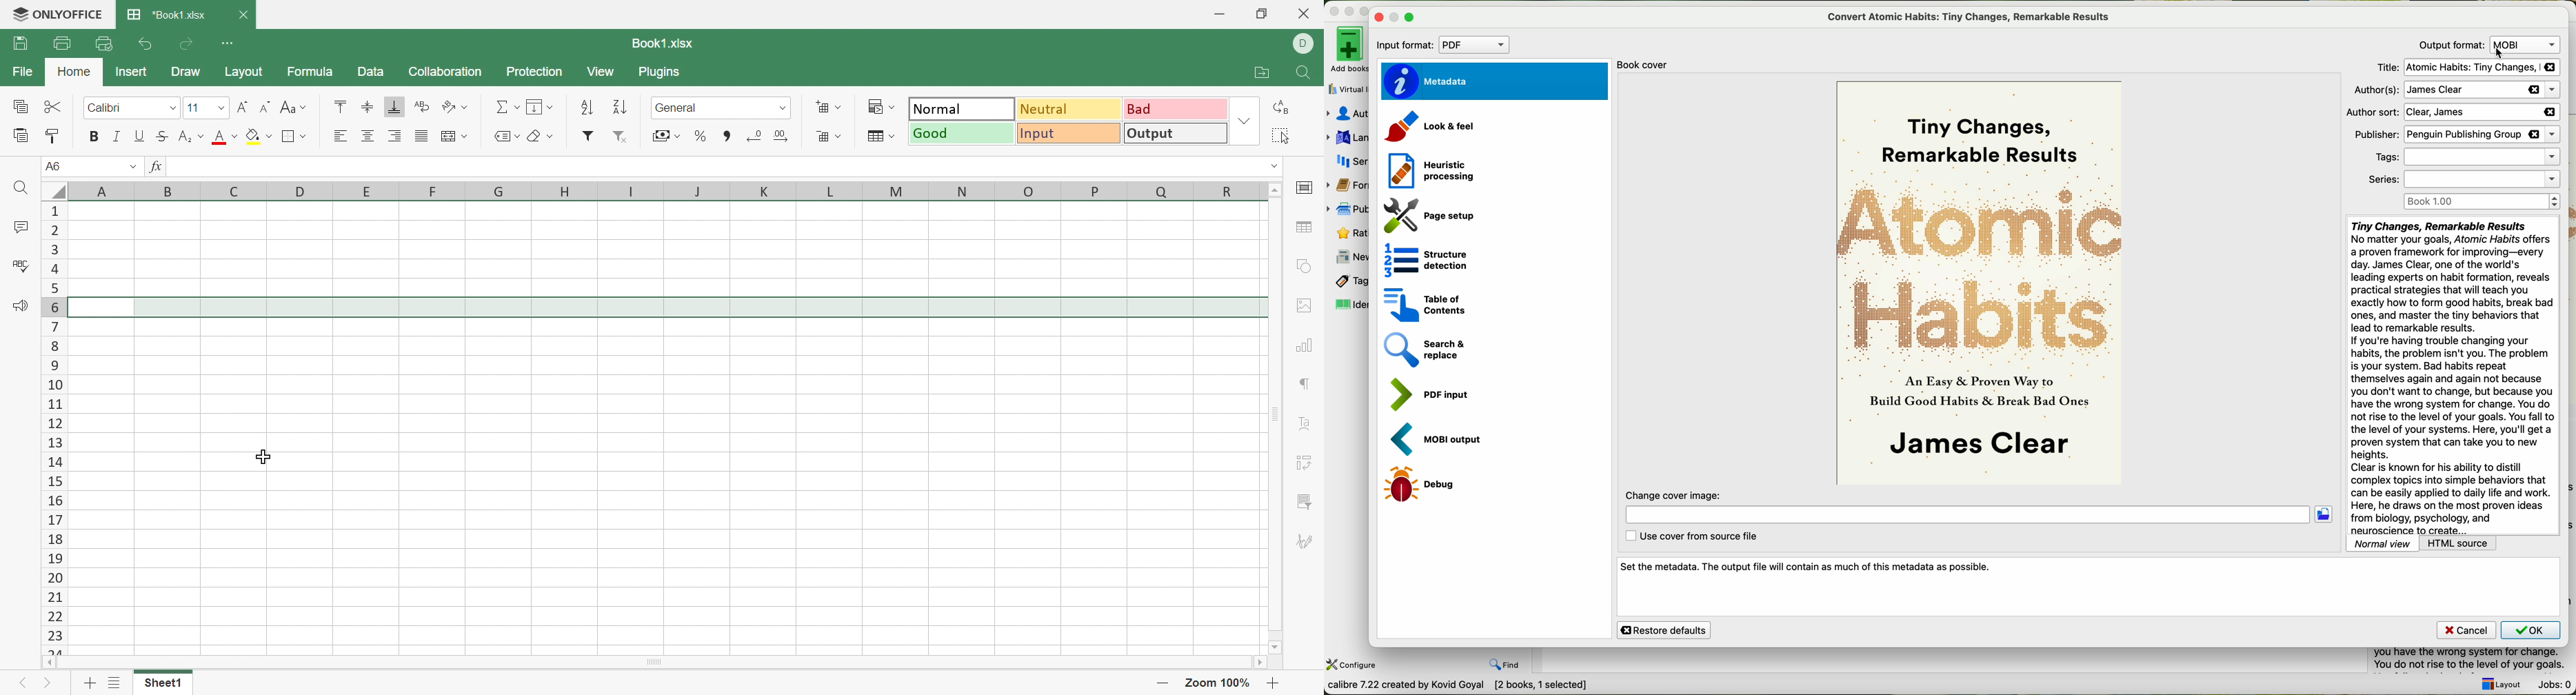 Image resolution: width=2576 pixels, height=700 pixels. I want to click on close, so click(1378, 17).